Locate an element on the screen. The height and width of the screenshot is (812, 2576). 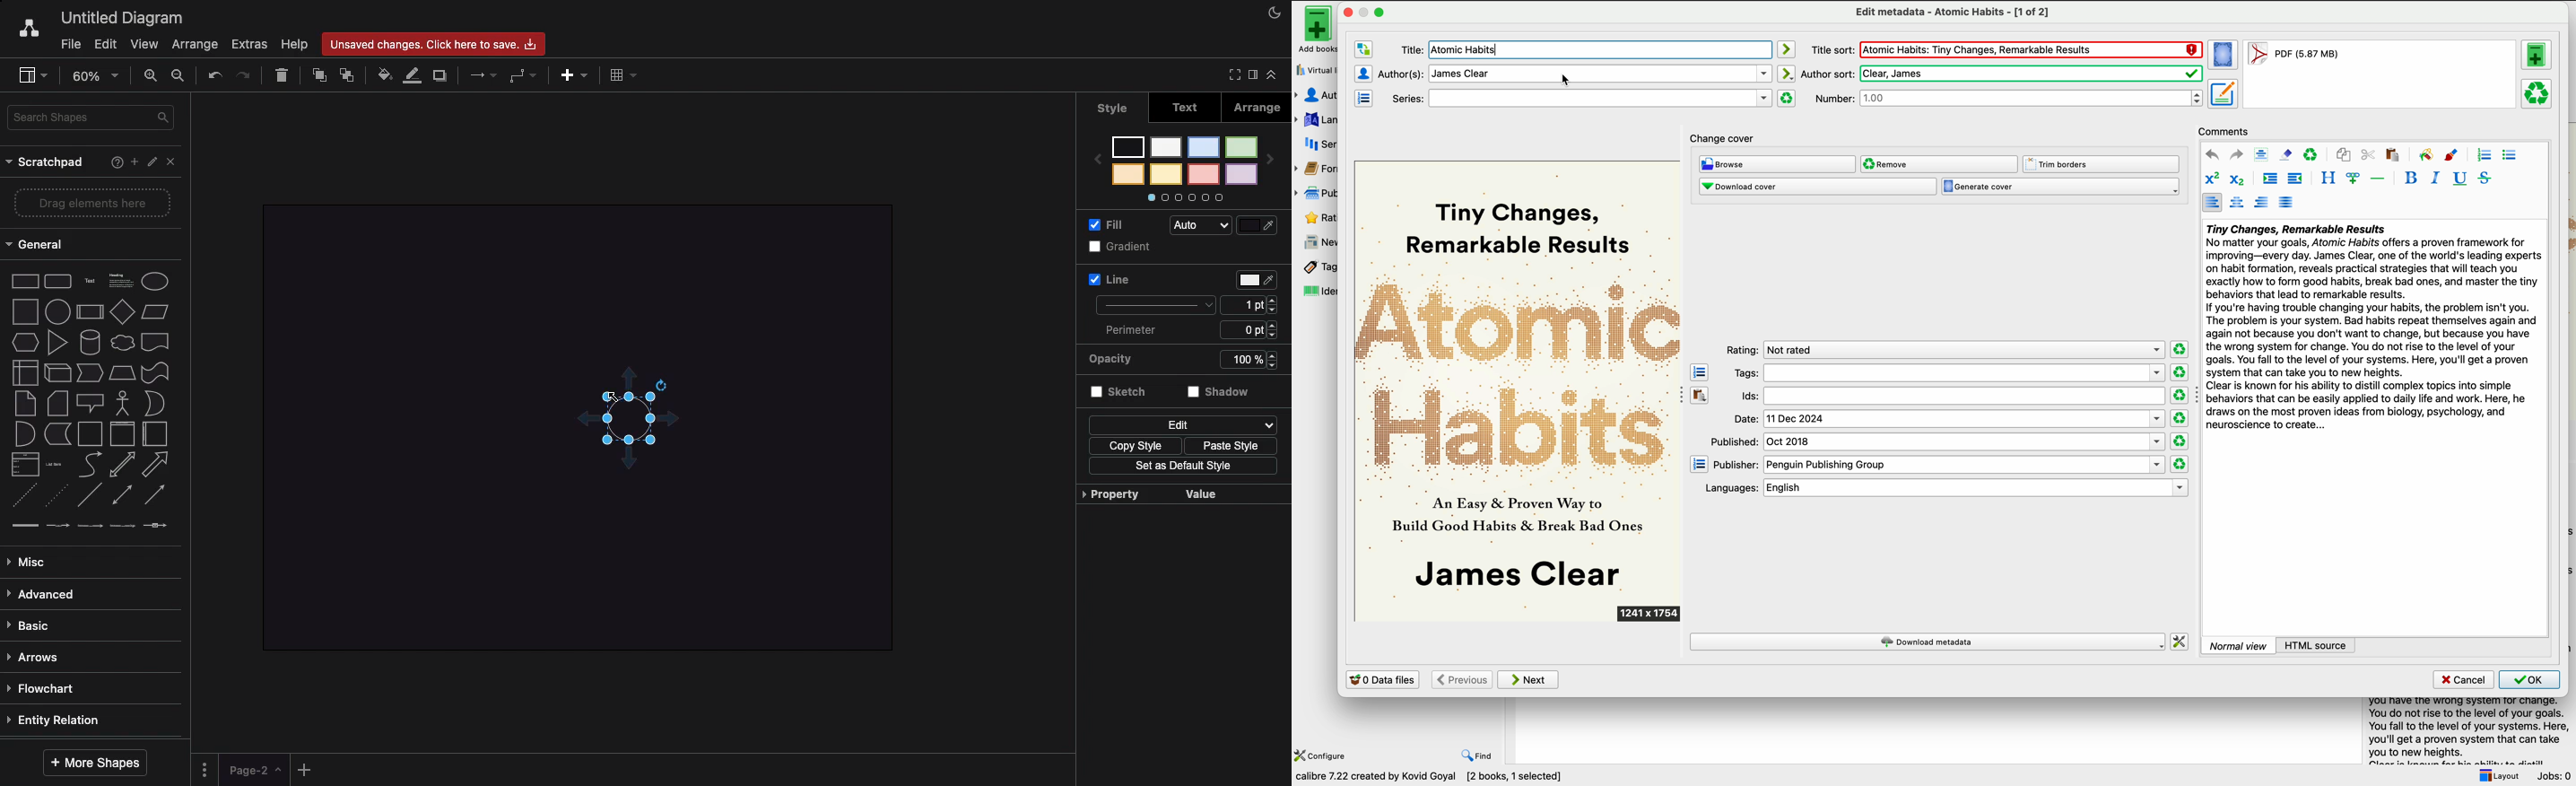
identifiers is located at coordinates (1314, 292).